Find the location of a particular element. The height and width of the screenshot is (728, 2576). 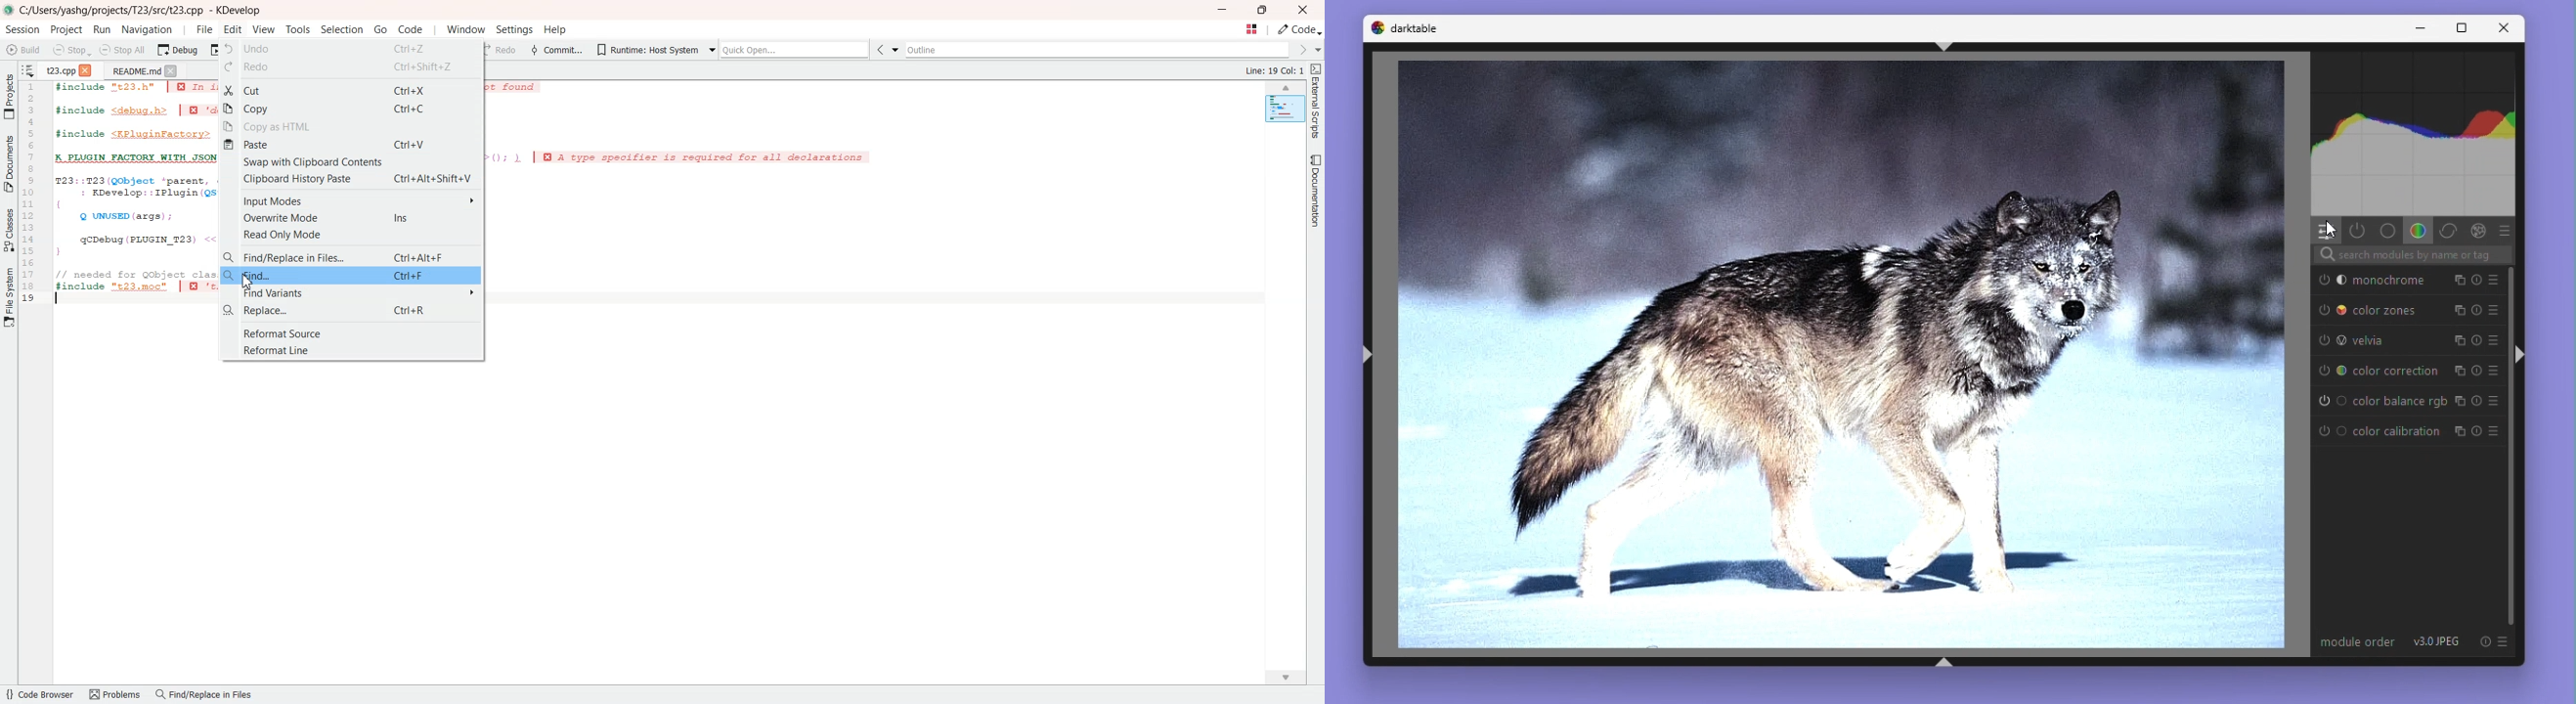

presets is located at coordinates (2496, 431).